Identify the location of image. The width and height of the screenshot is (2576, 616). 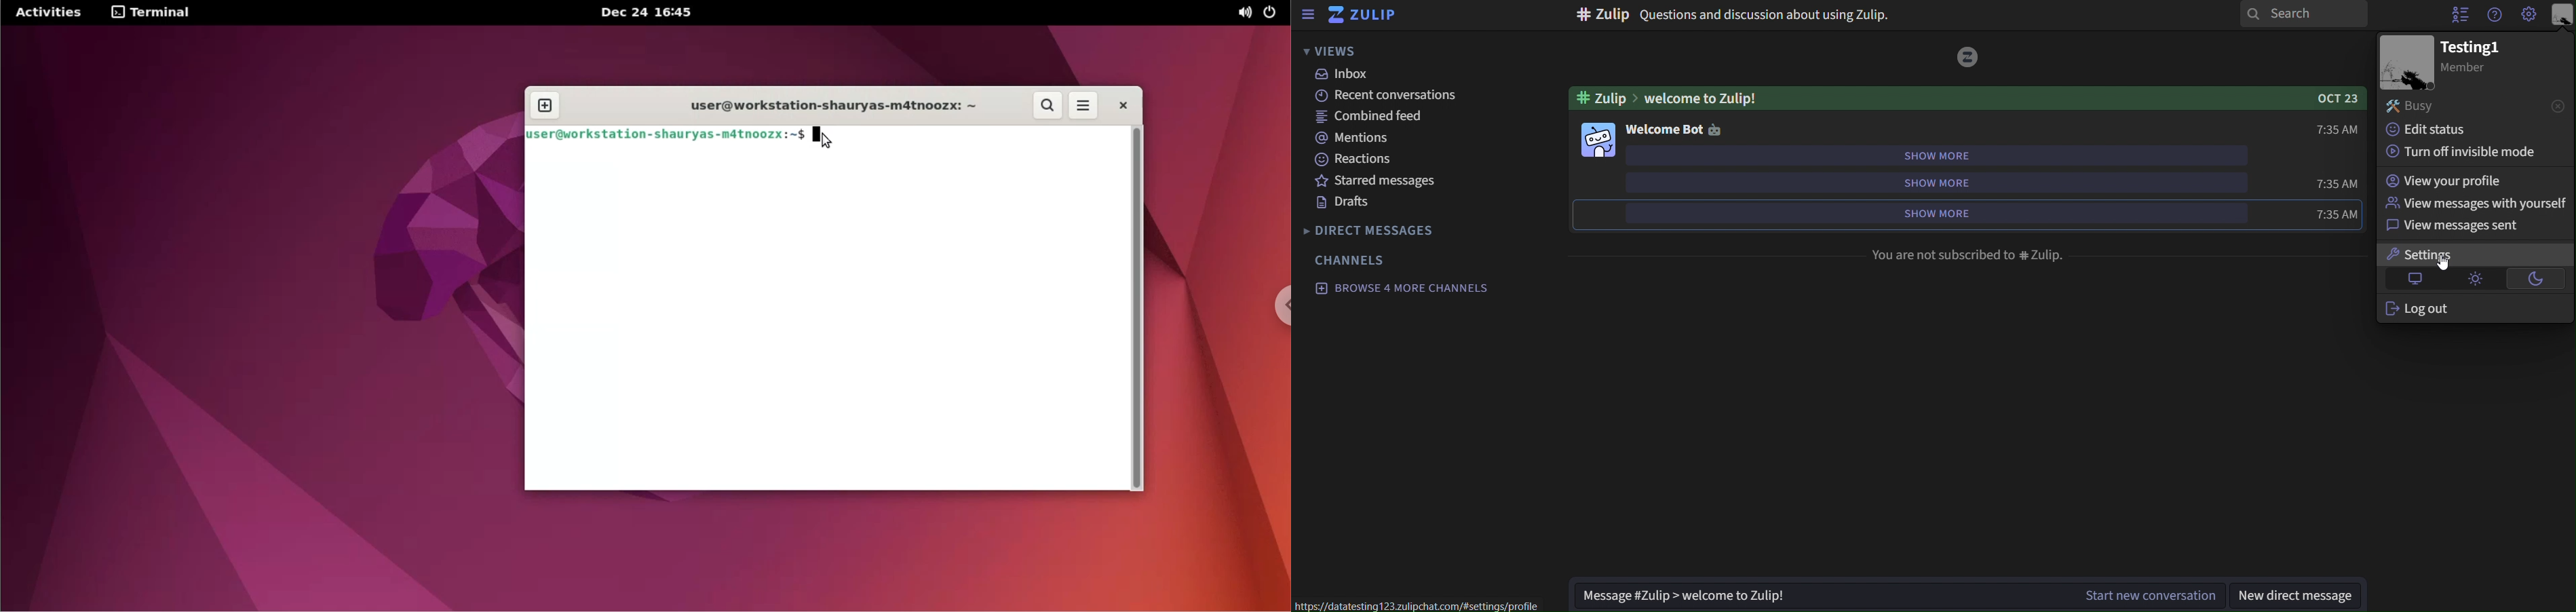
(1598, 140).